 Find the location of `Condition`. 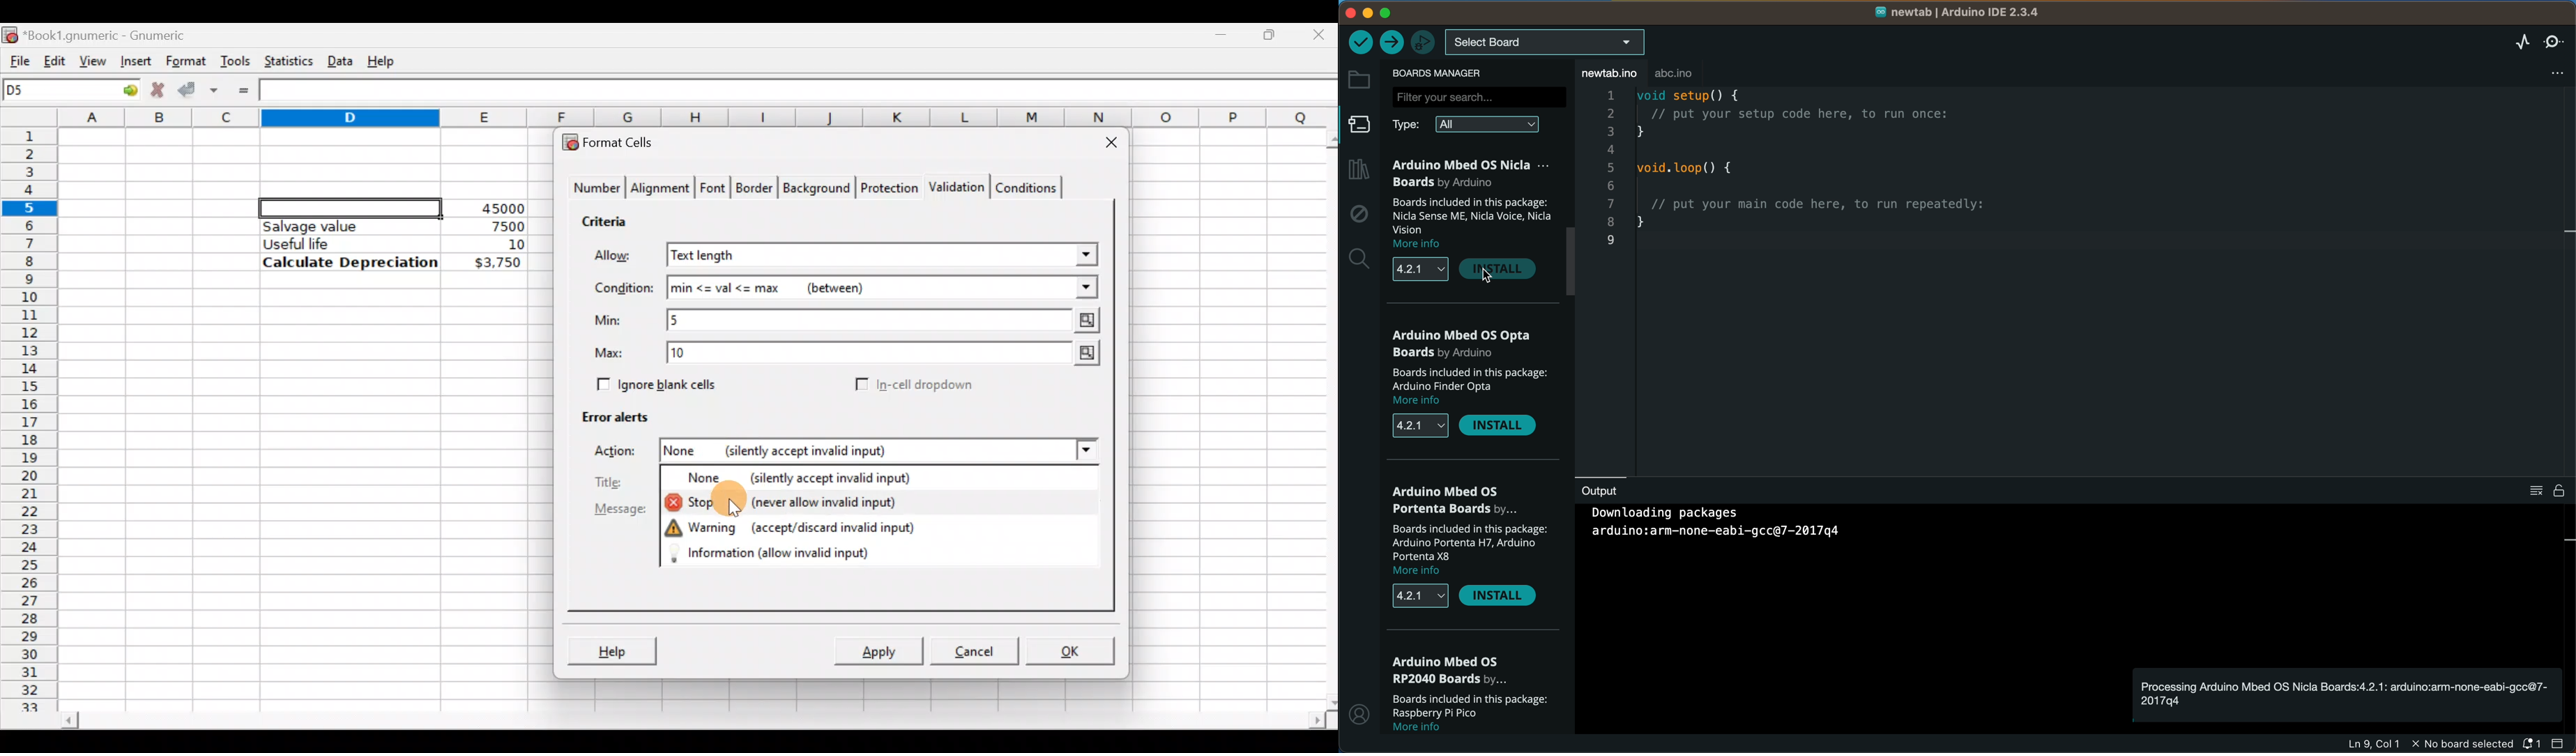

Condition is located at coordinates (623, 289).